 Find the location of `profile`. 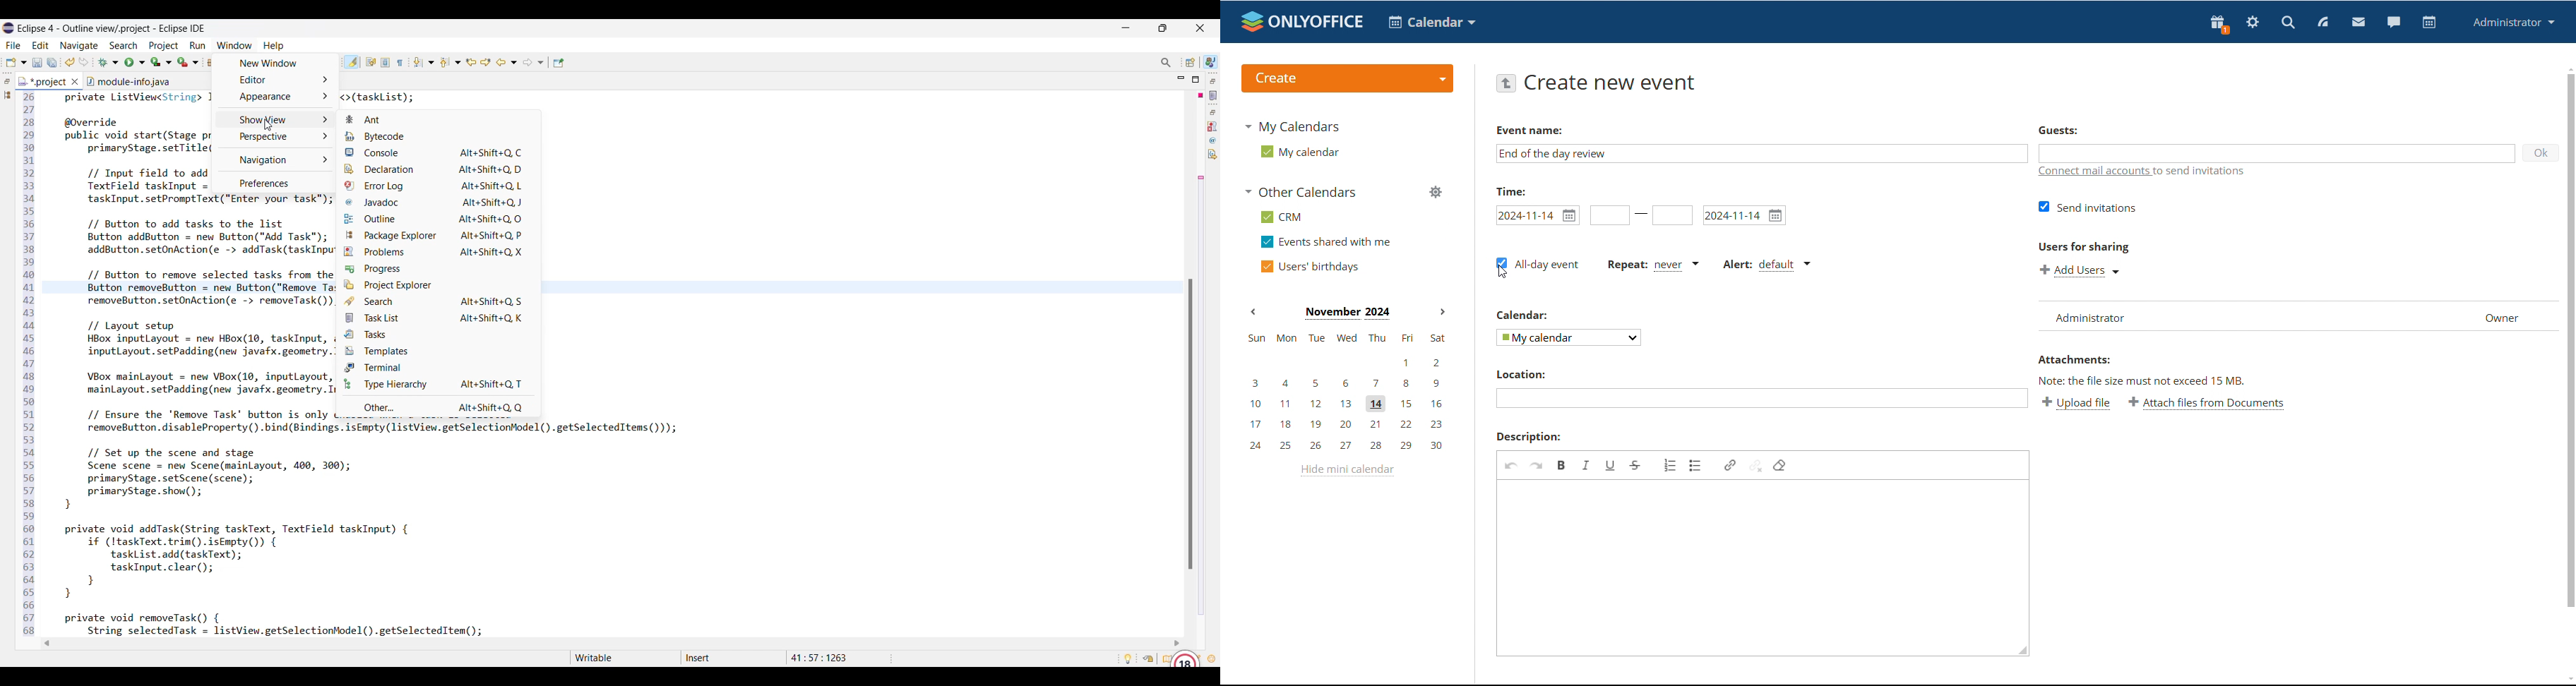

profile is located at coordinates (2514, 22).